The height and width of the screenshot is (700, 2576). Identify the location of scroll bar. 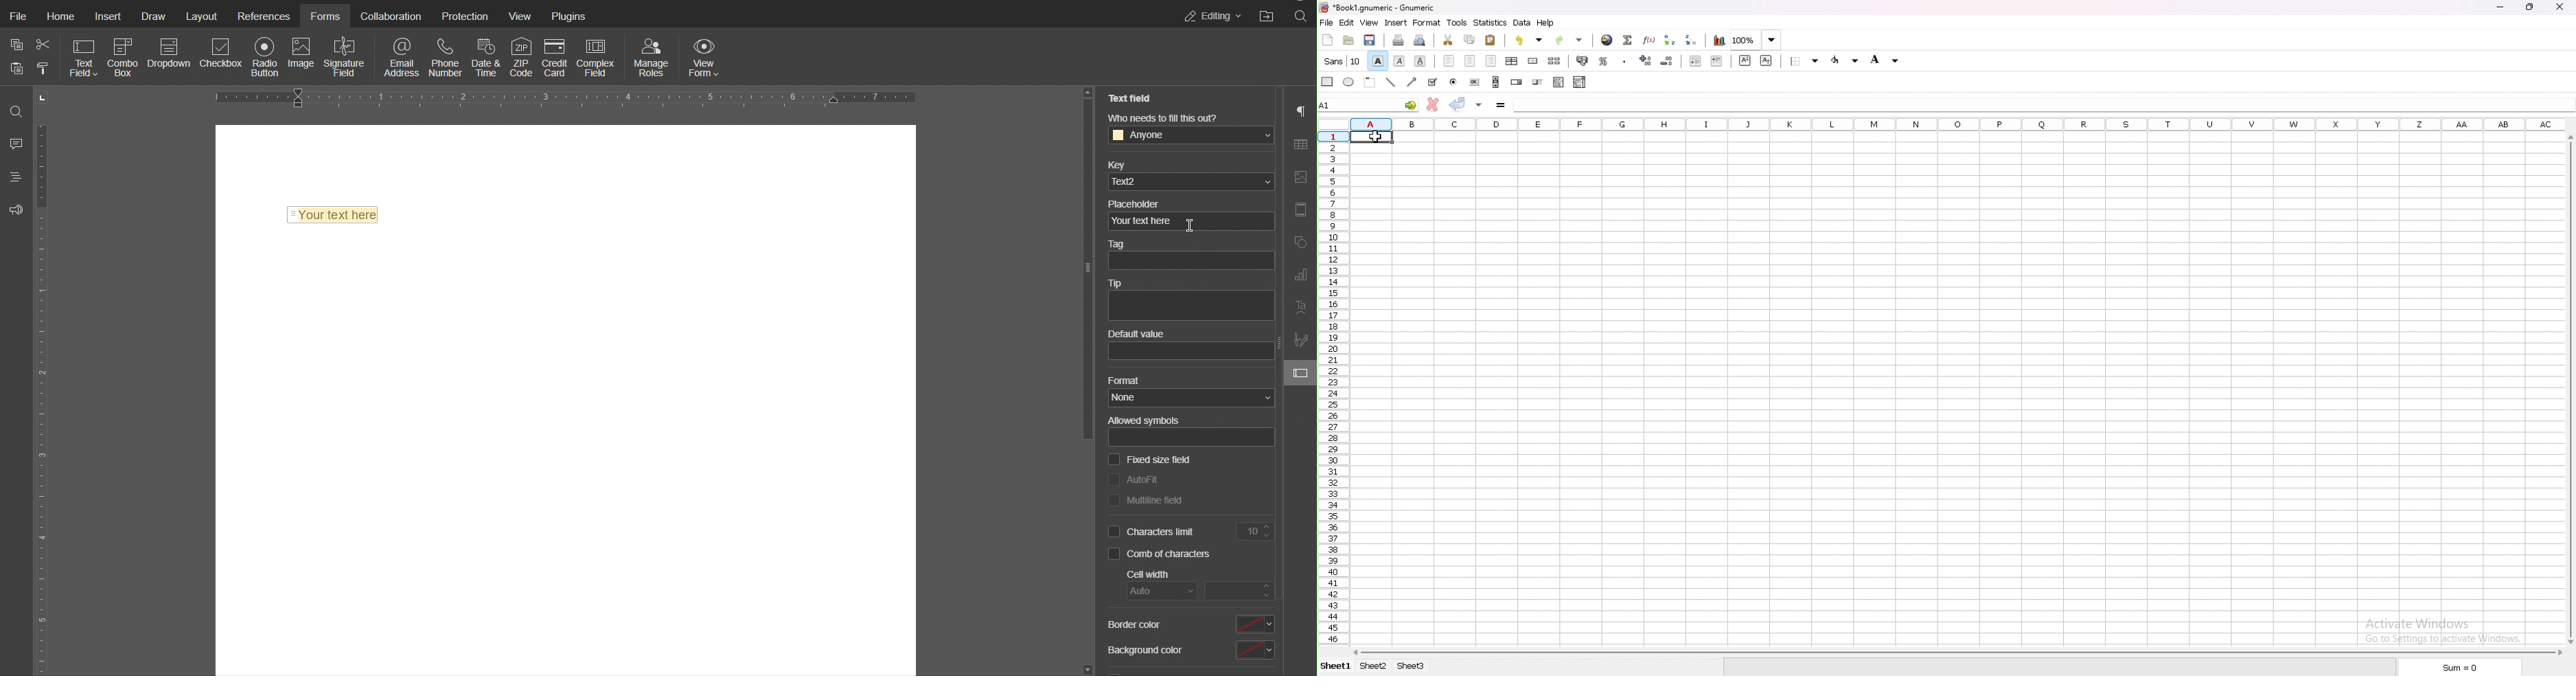
(1959, 653).